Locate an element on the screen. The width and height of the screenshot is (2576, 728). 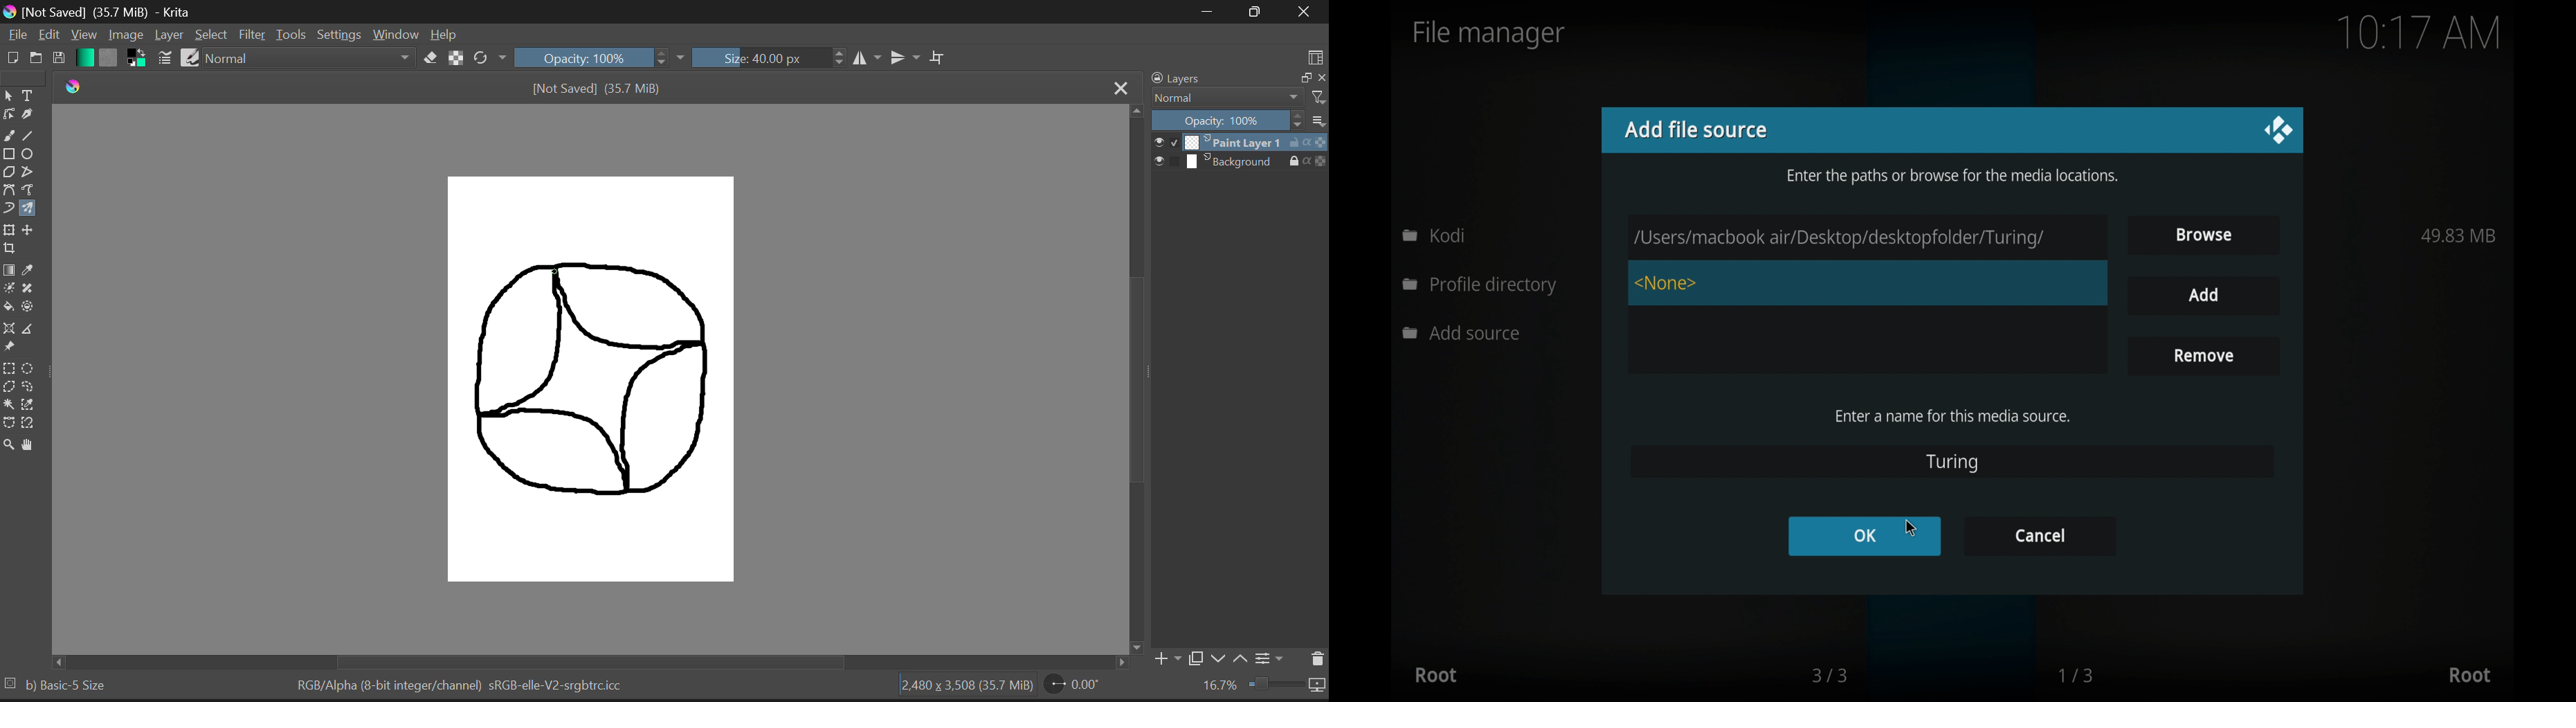
DRAG_TO Cursor Position is located at coordinates (556, 271).